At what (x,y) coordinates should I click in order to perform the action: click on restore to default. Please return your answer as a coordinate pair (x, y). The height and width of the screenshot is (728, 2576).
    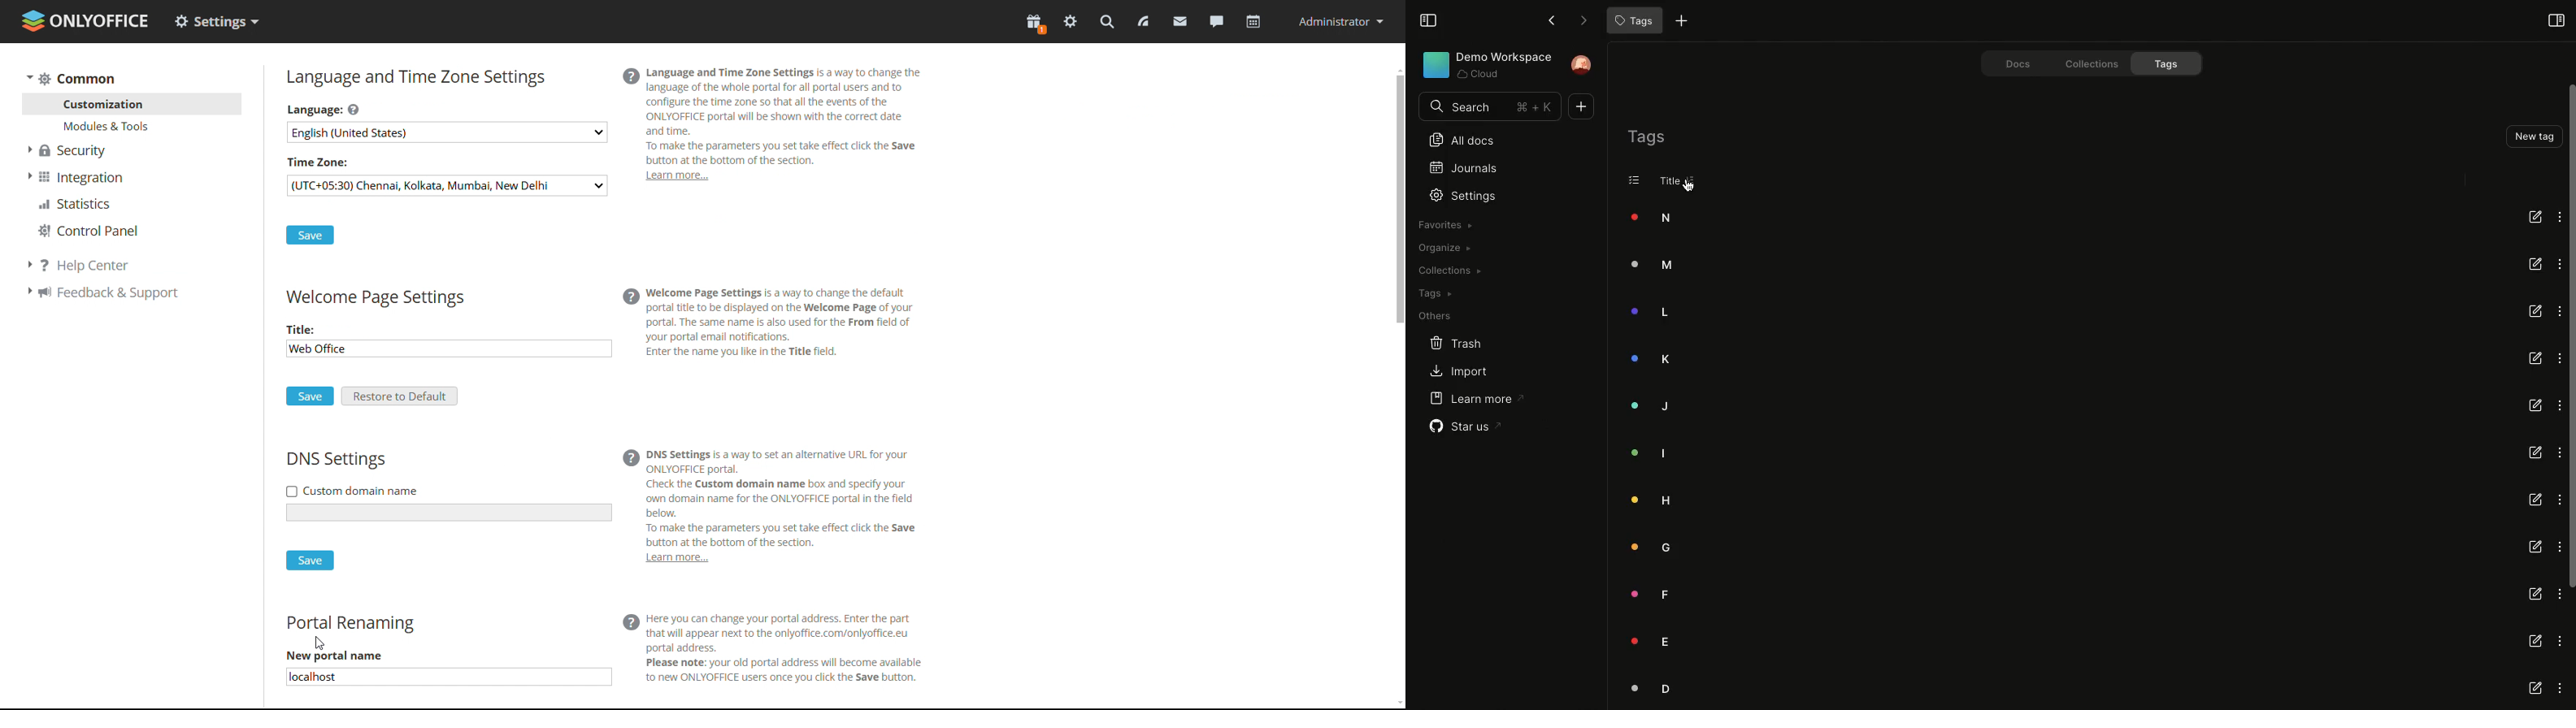
    Looking at the image, I should click on (400, 396).